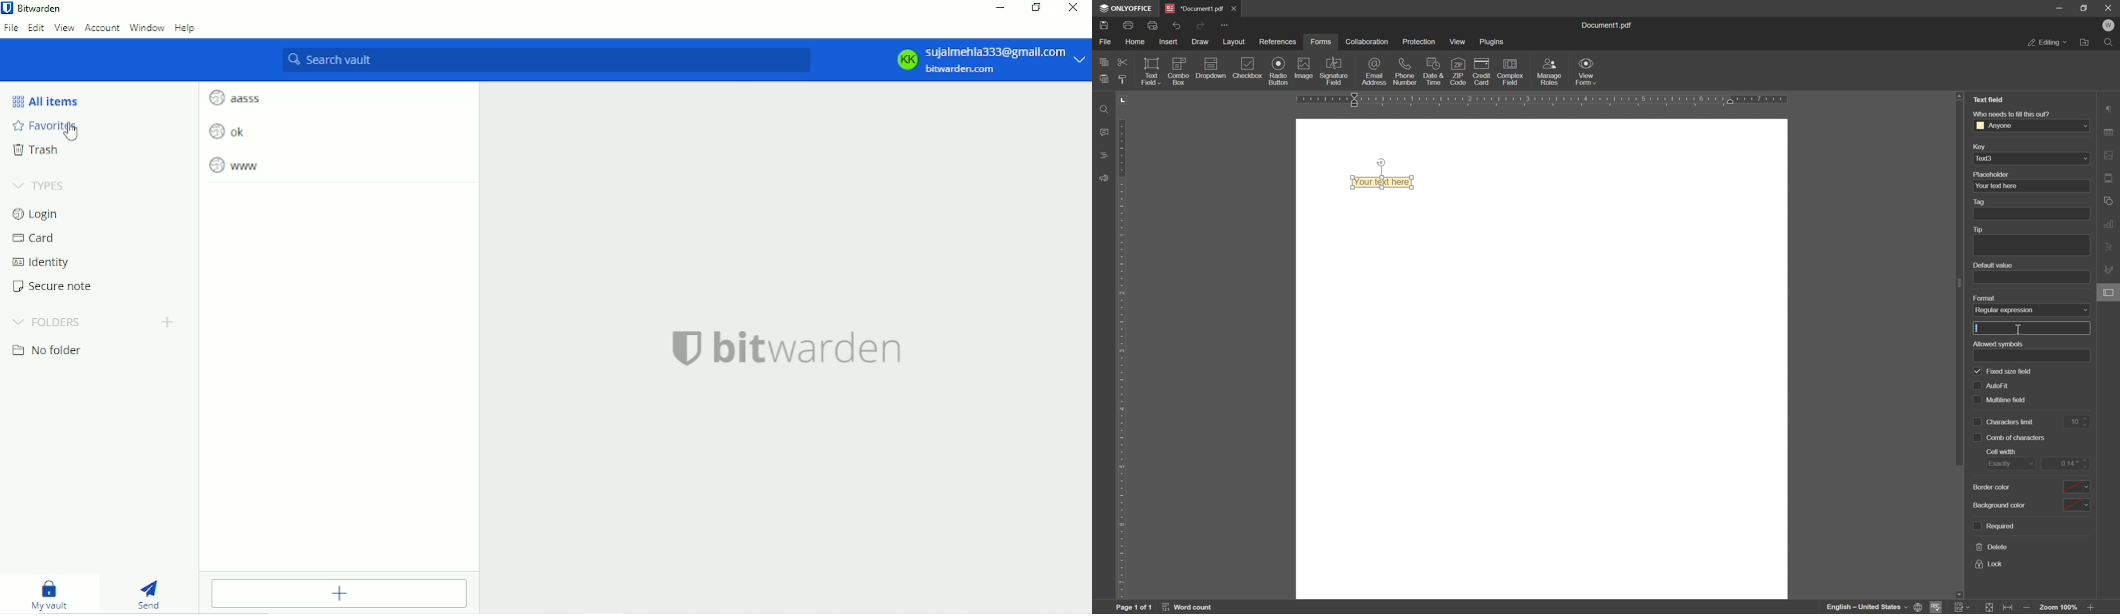 The image size is (2128, 616). I want to click on checkbox, so click(1976, 384).